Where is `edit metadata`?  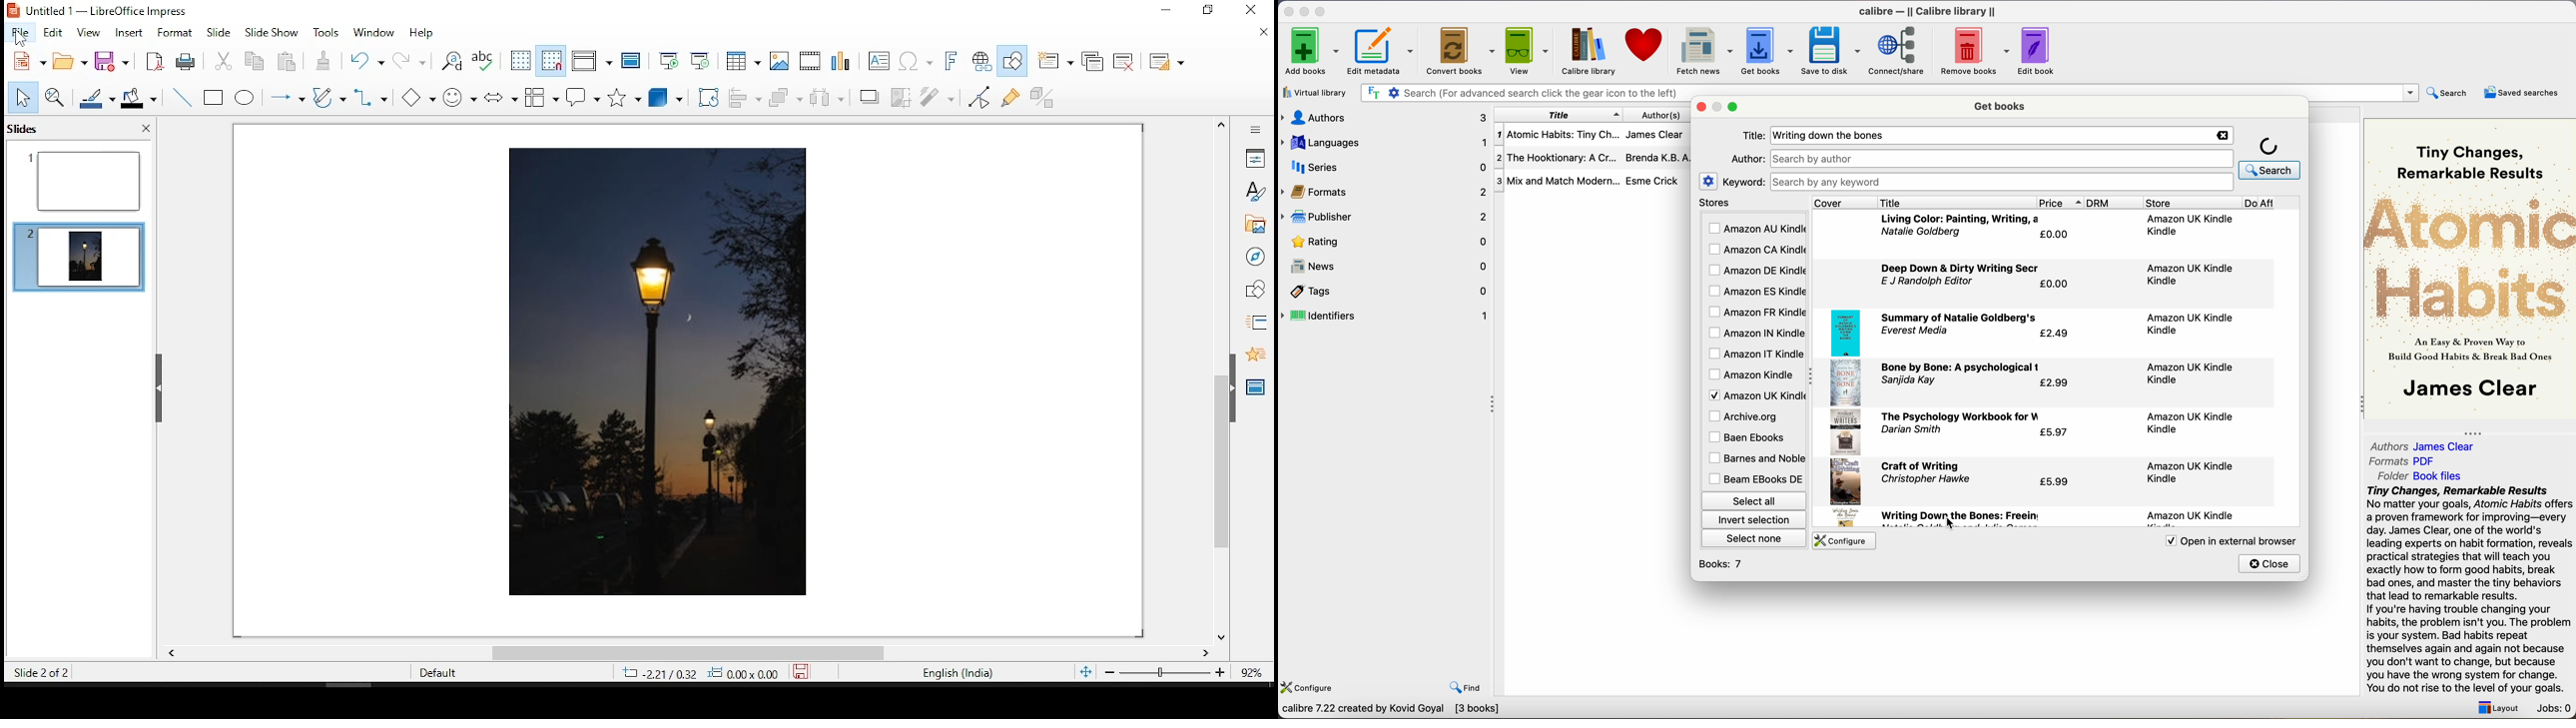
edit metadata is located at coordinates (1384, 52).